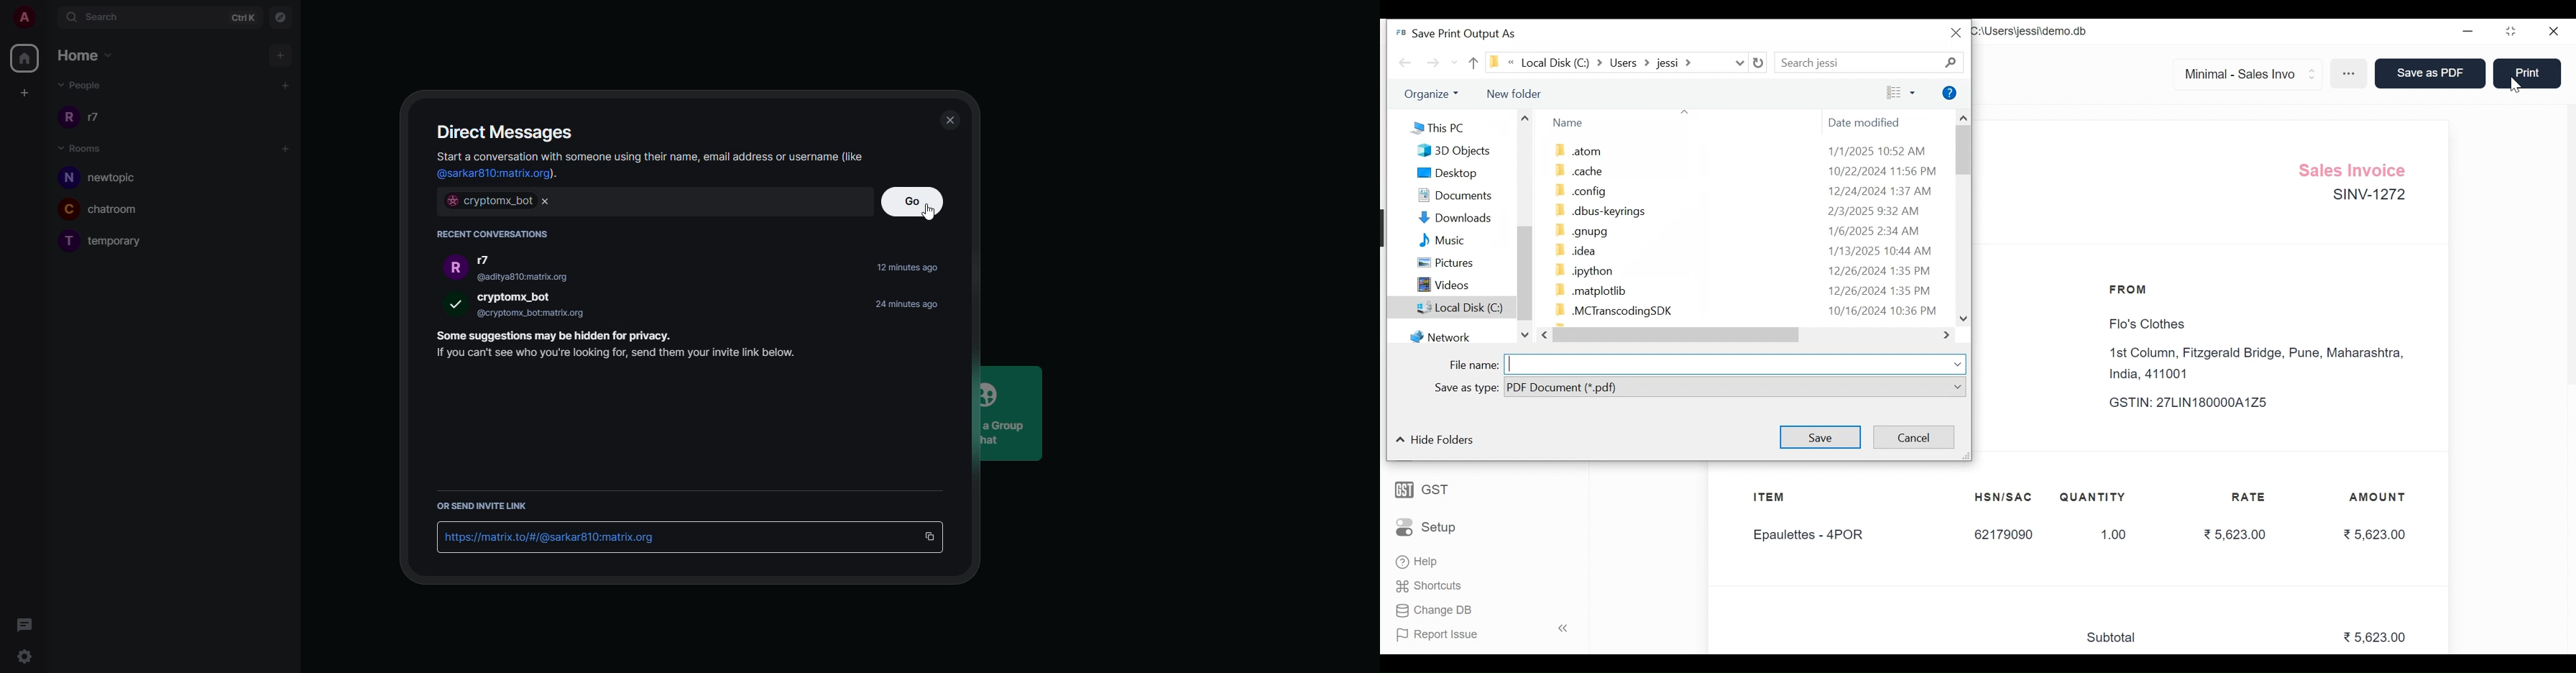  Describe the element at coordinates (2554, 32) in the screenshot. I see `Close` at that location.